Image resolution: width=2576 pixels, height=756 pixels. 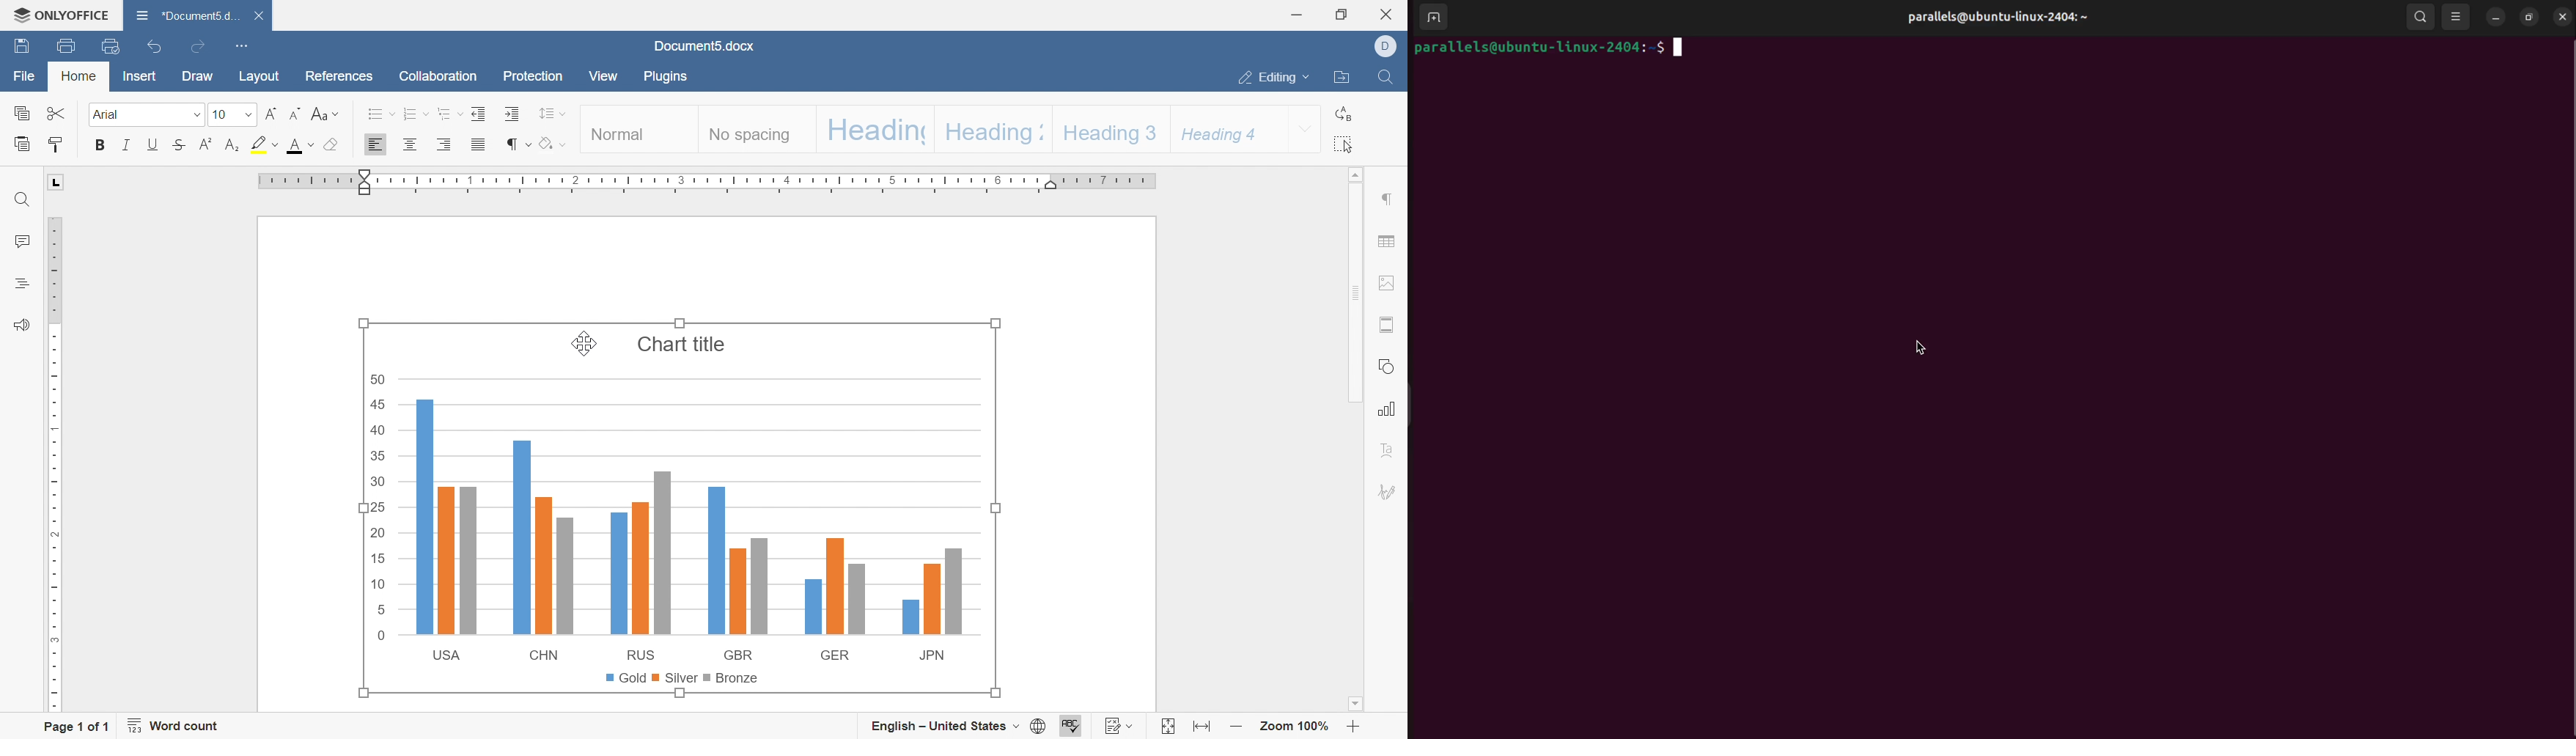 What do you see at coordinates (514, 114) in the screenshot?
I see `Increase indent` at bounding box center [514, 114].